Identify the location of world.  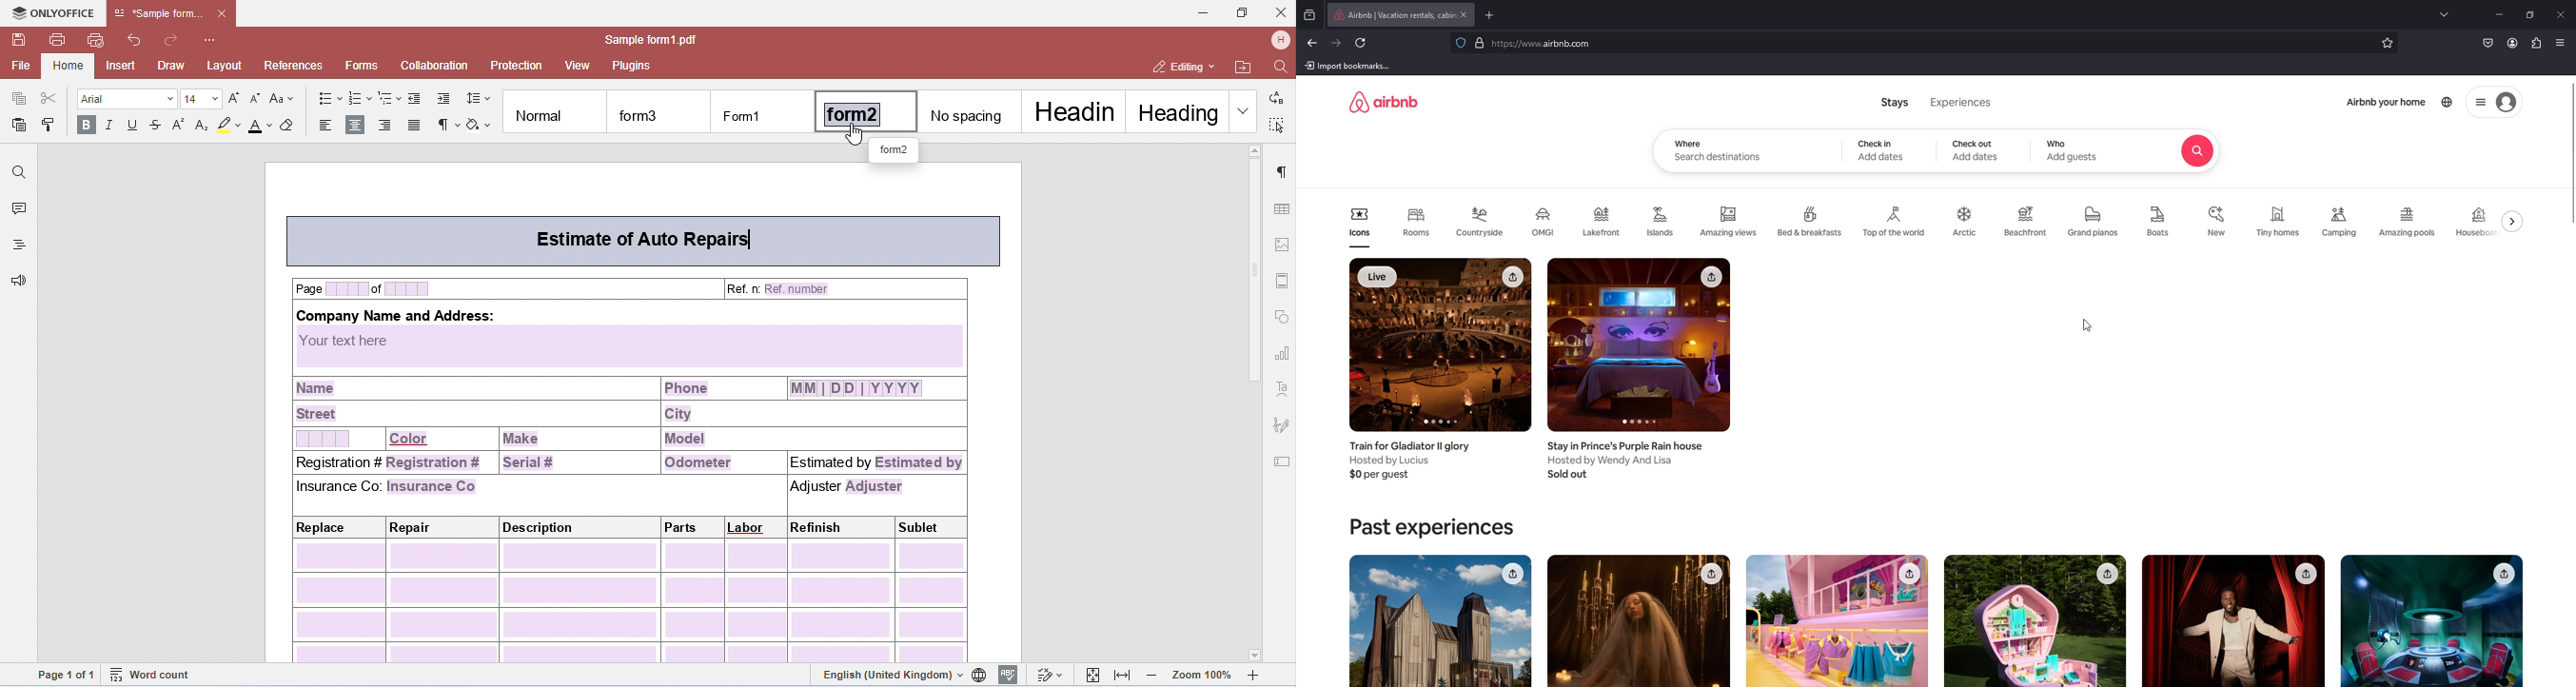
(2449, 101).